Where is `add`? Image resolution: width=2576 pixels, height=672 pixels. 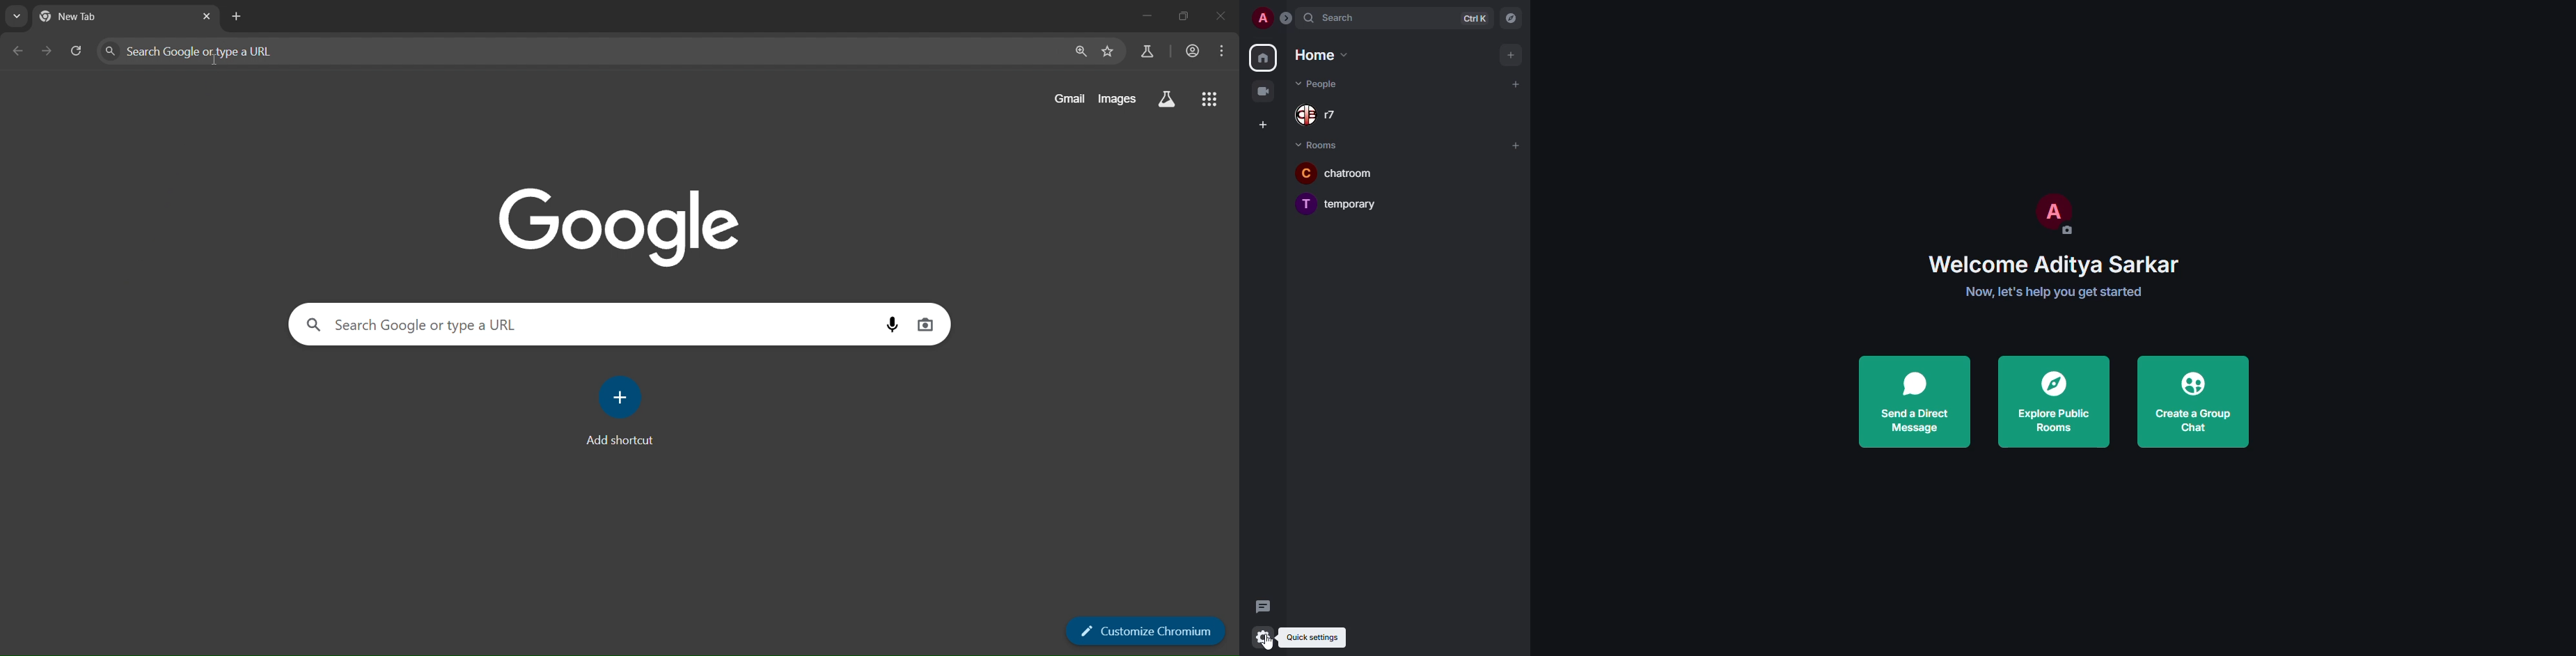
add is located at coordinates (1512, 54).